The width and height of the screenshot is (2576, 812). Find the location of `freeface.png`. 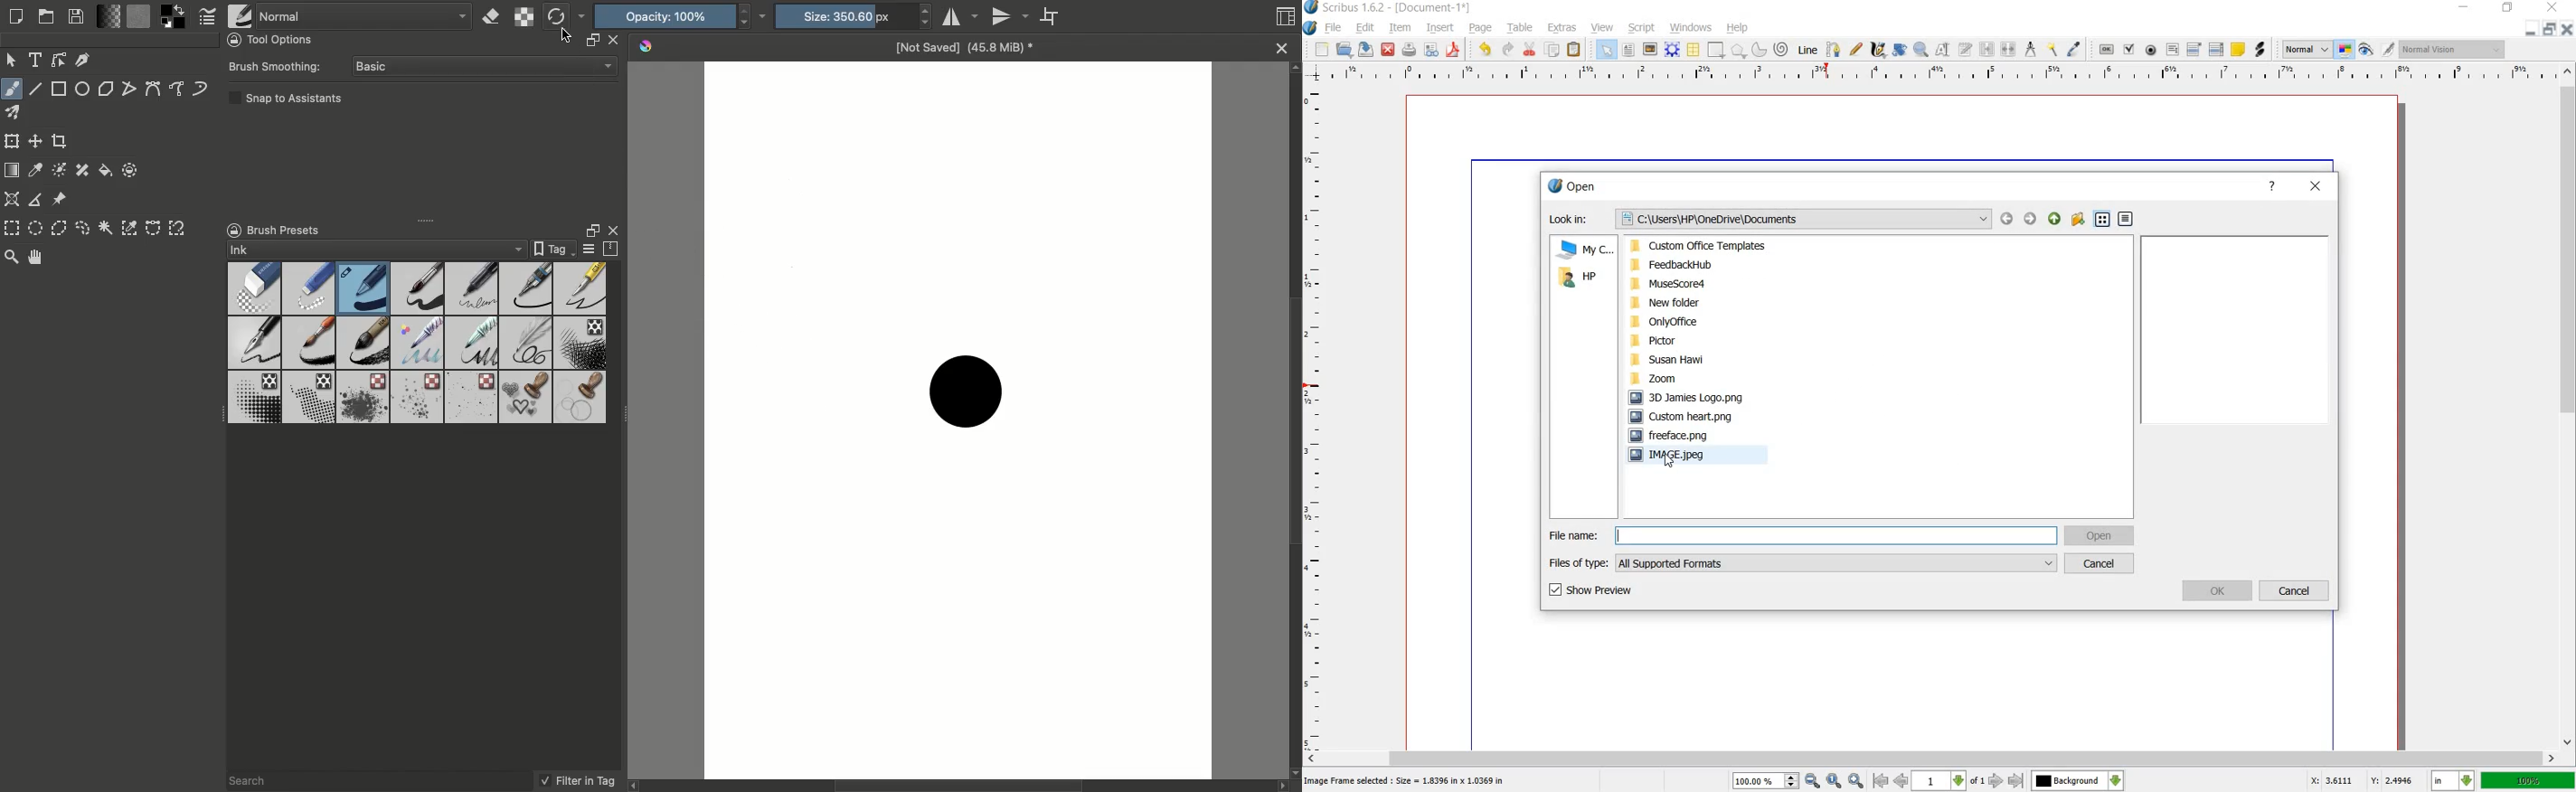

freeface.png is located at coordinates (1673, 435).